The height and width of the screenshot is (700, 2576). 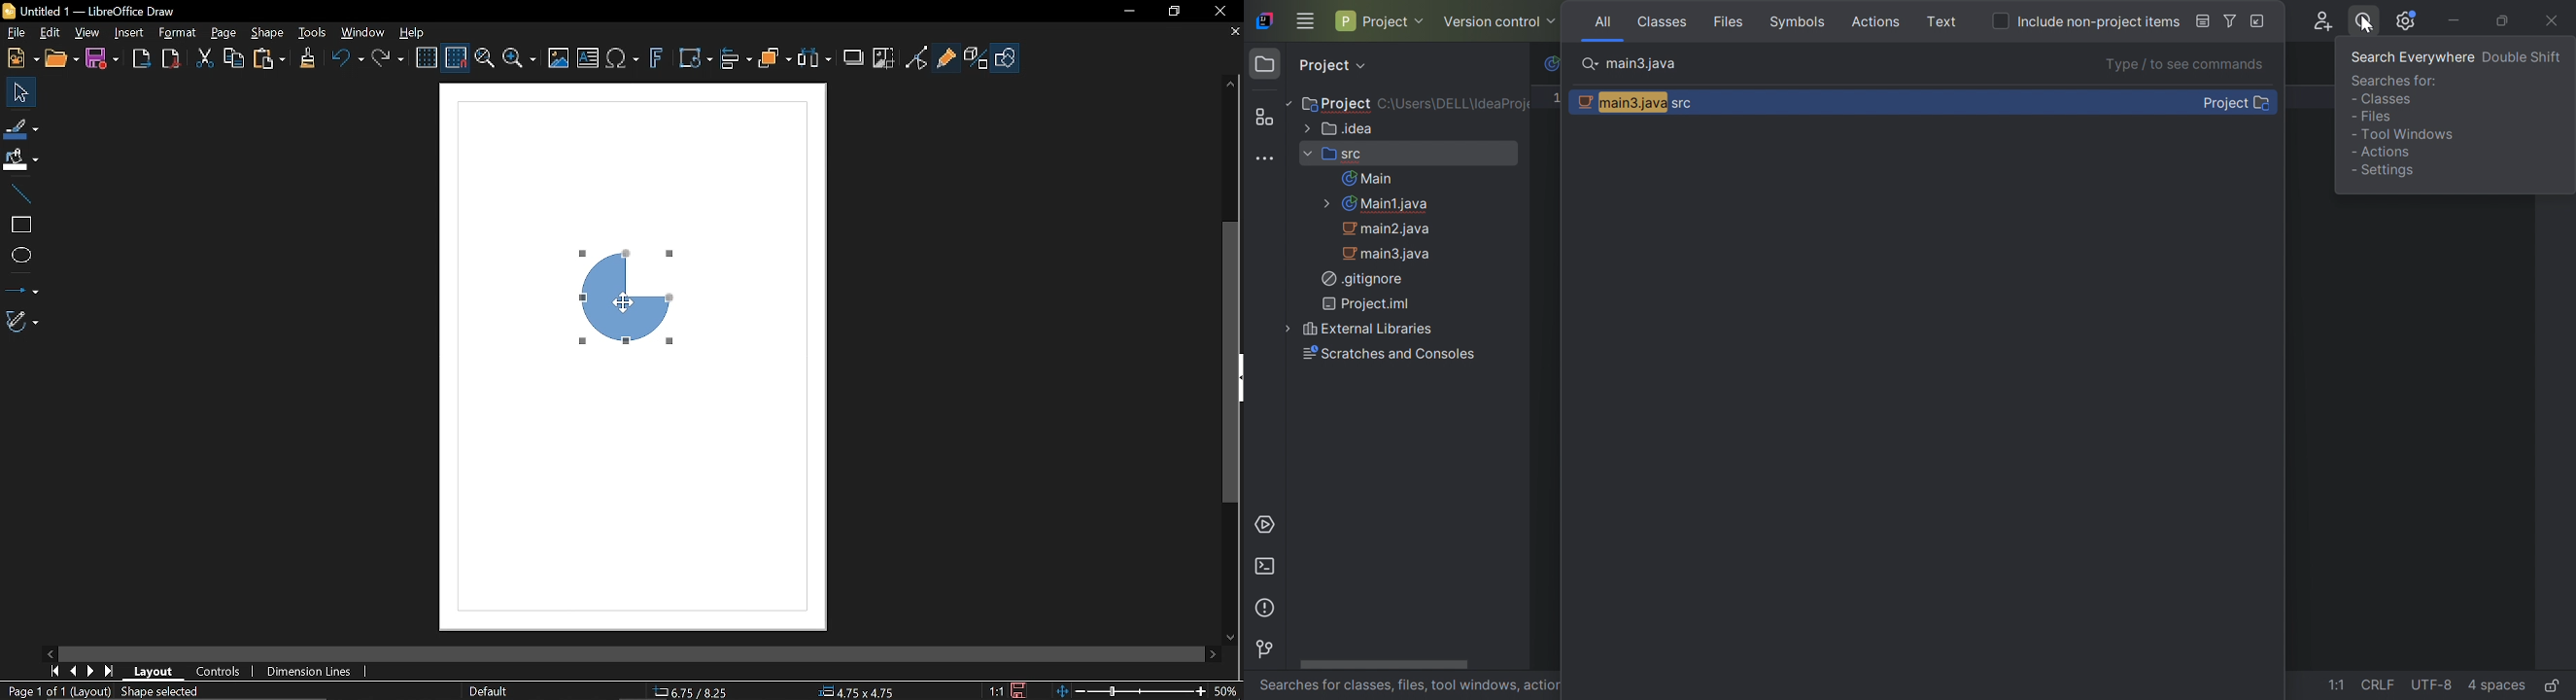 I want to click on 6.75/8.25(Cursor Position), so click(x=691, y=690).